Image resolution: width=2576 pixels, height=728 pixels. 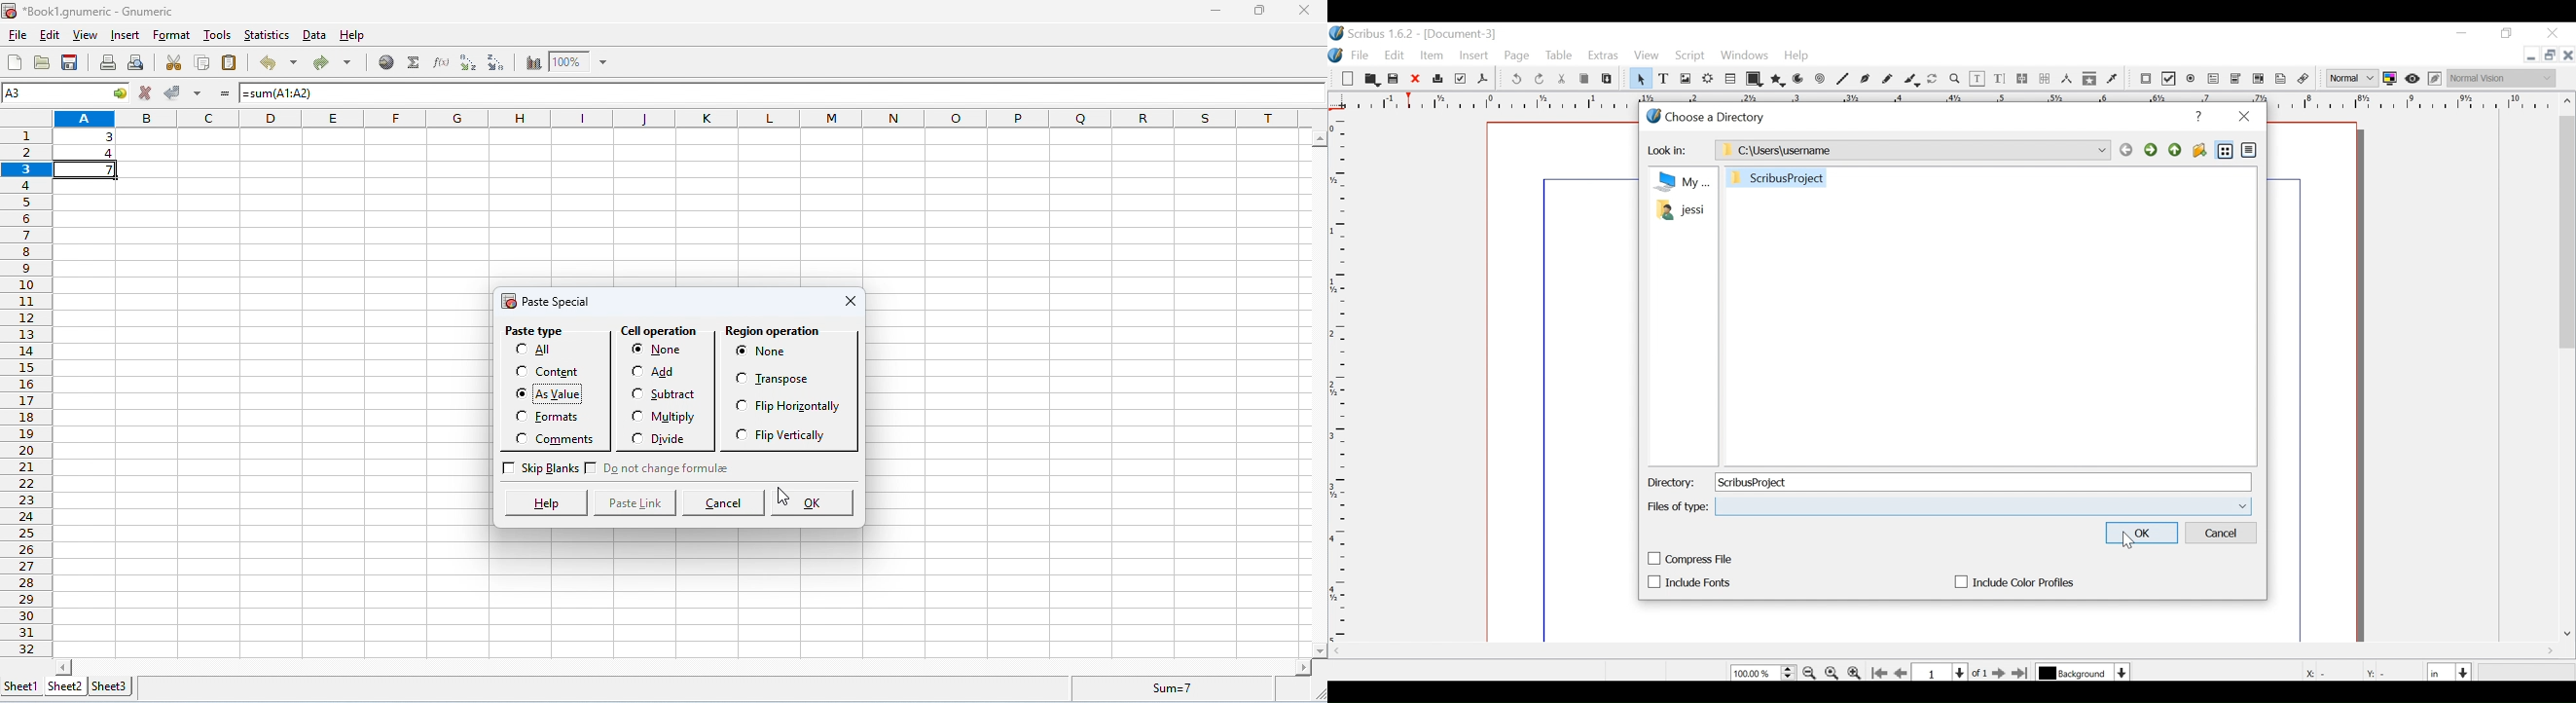 I want to click on Go to the last page, so click(x=2022, y=673).